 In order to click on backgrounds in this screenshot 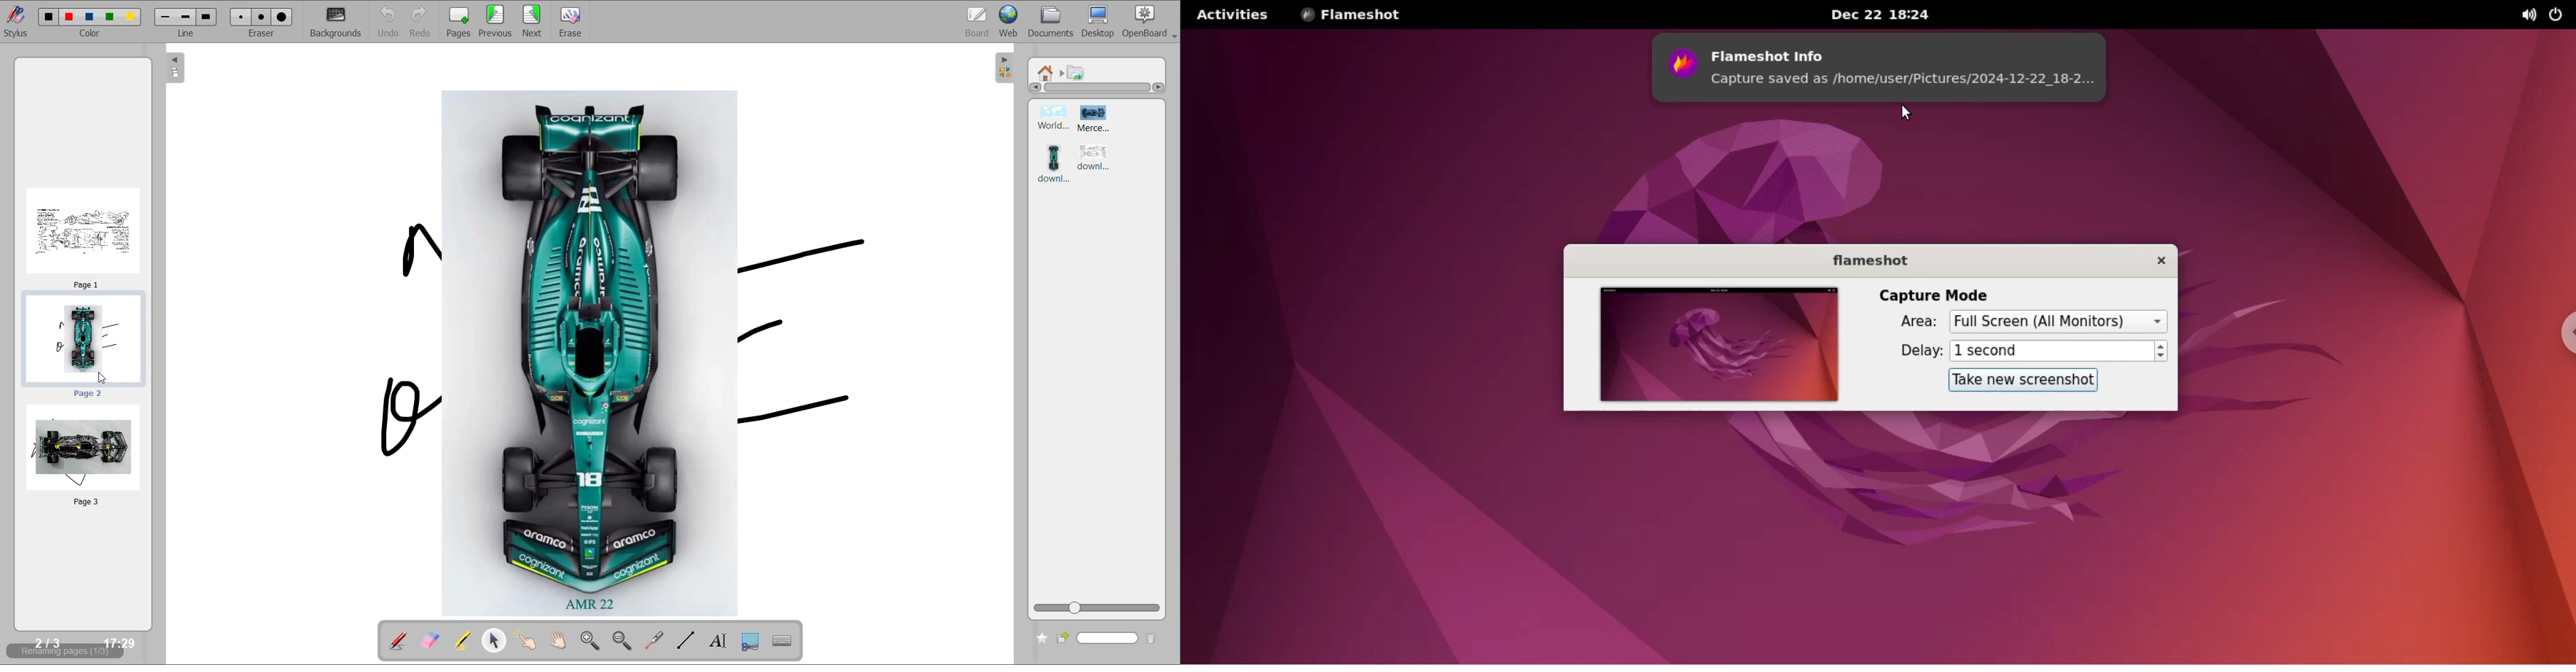, I will do `click(337, 22)`.